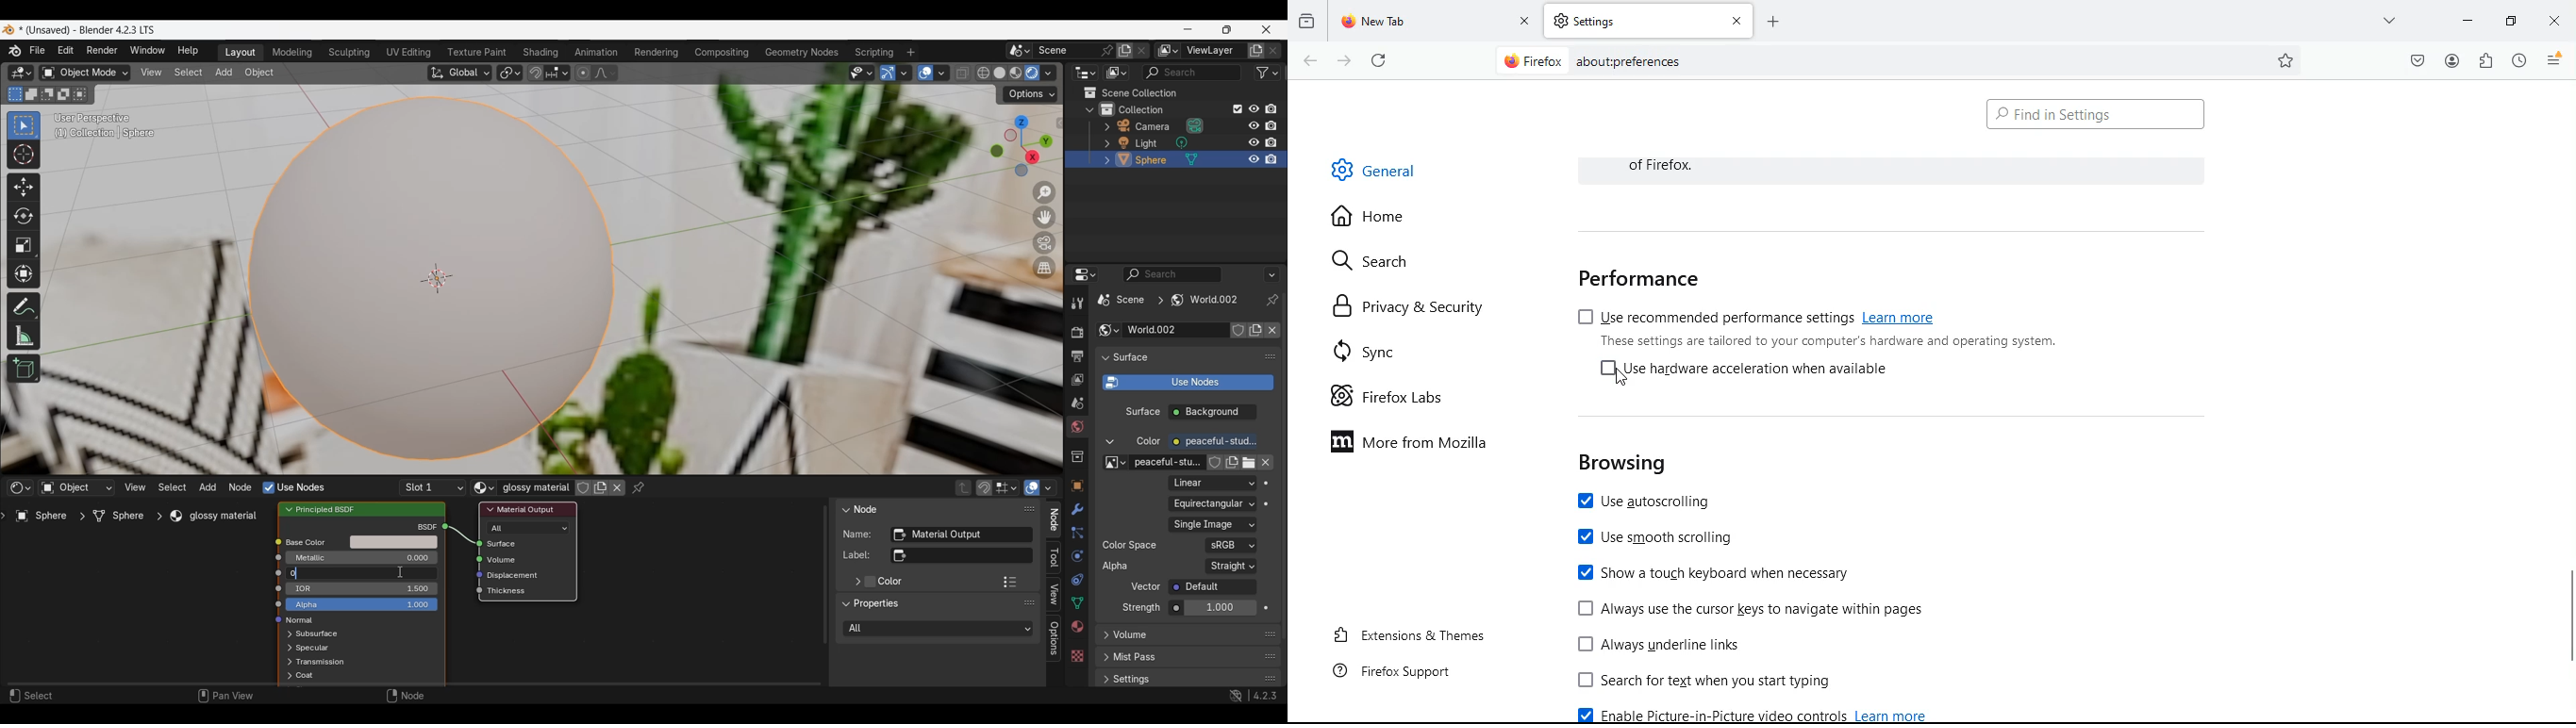 The width and height of the screenshot is (2576, 728). What do you see at coordinates (961, 535) in the screenshot?
I see `Unique node identifier` at bounding box center [961, 535].